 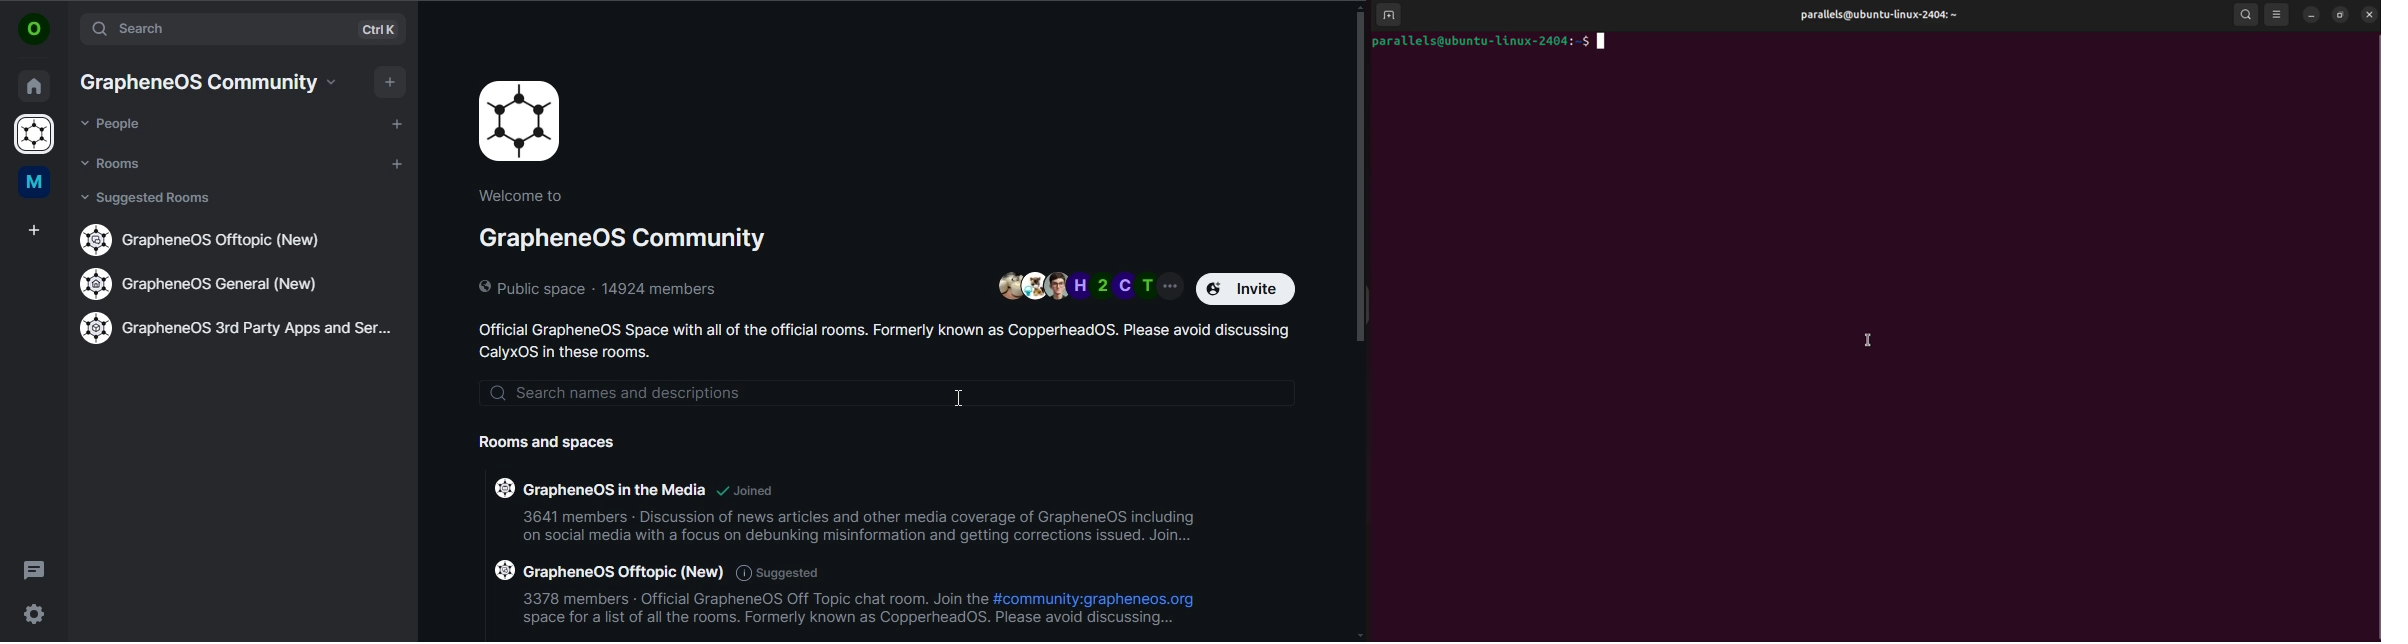 I want to click on cursor, so click(x=962, y=400).